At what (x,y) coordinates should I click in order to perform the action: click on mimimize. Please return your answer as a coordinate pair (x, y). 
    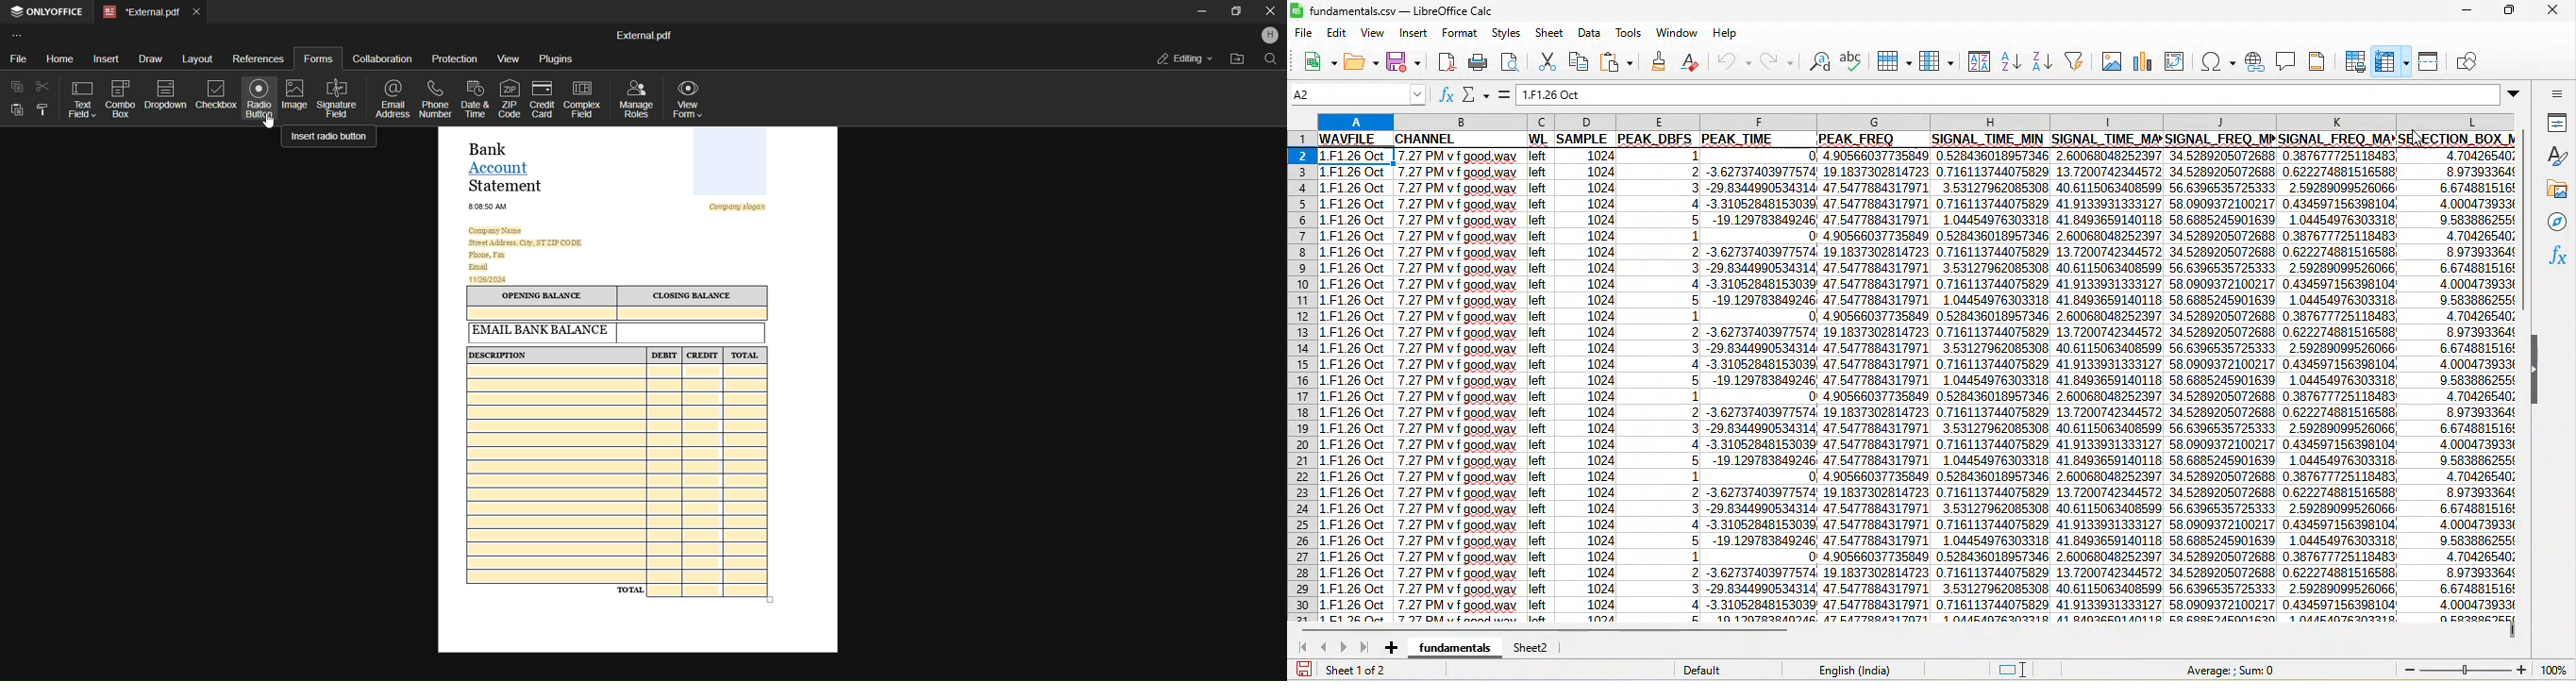
    Looking at the image, I should click on (2467, 12).